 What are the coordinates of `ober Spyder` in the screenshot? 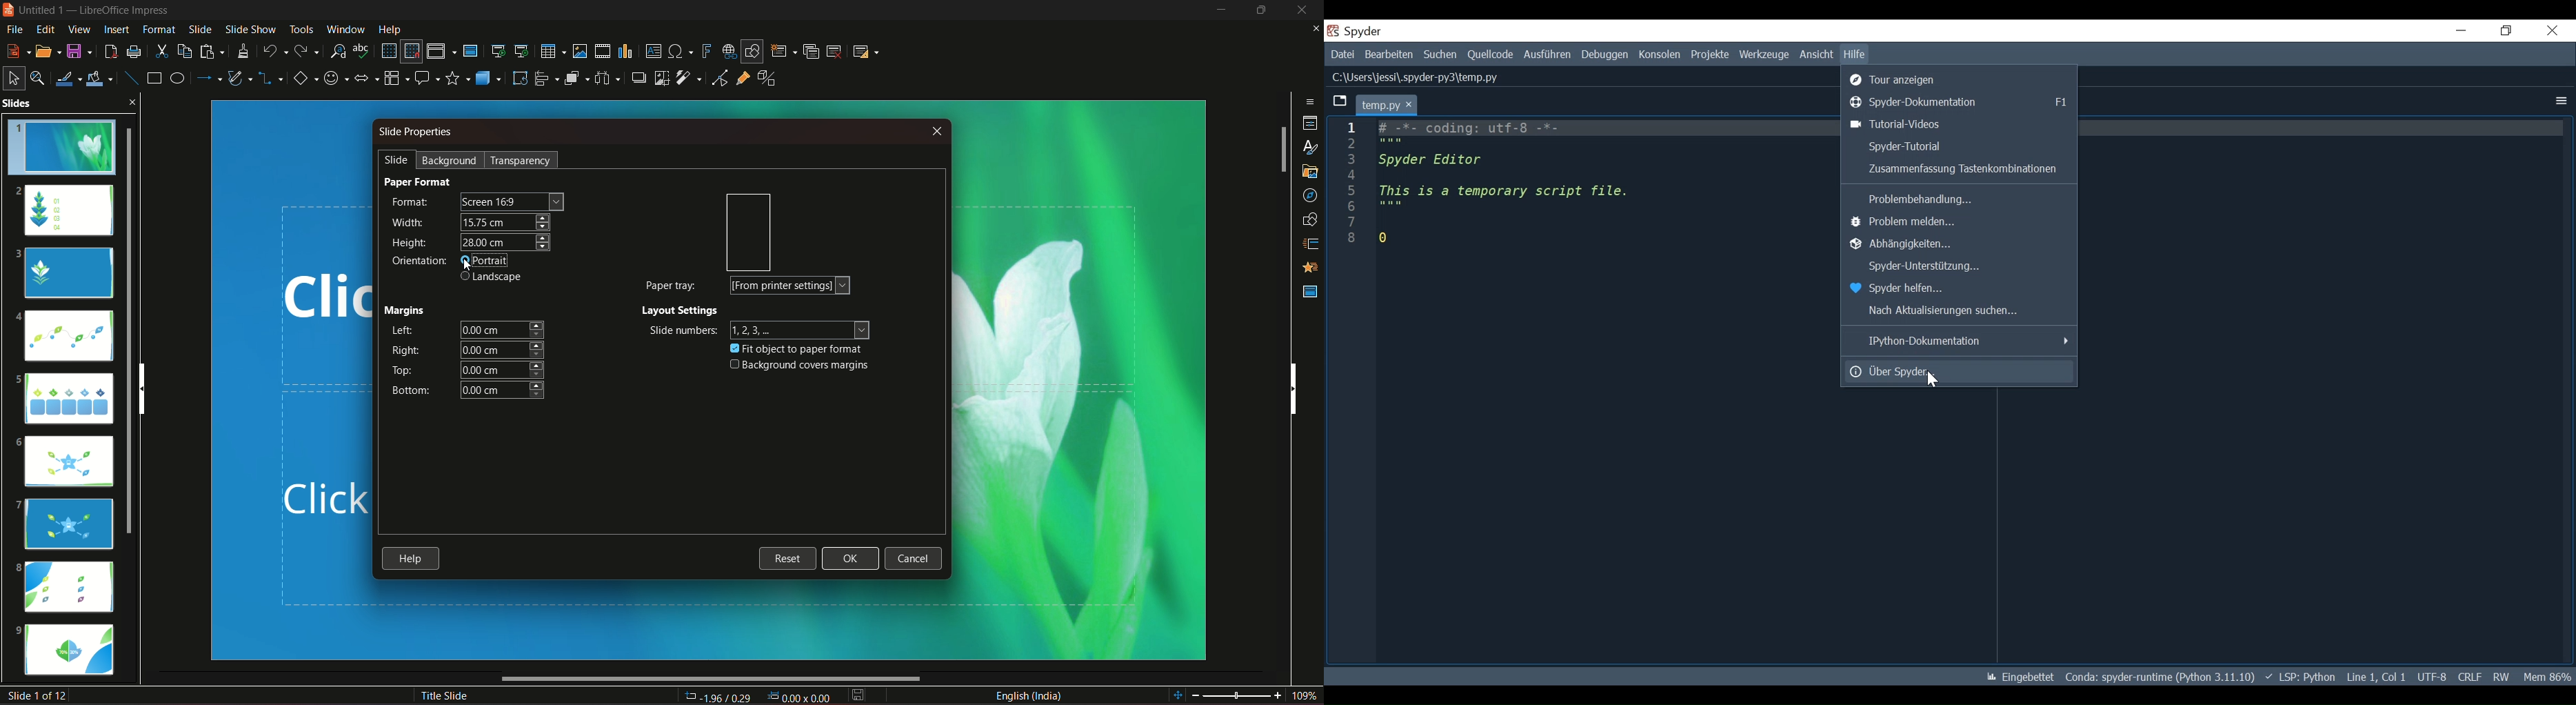 It's located at (1959, 371).